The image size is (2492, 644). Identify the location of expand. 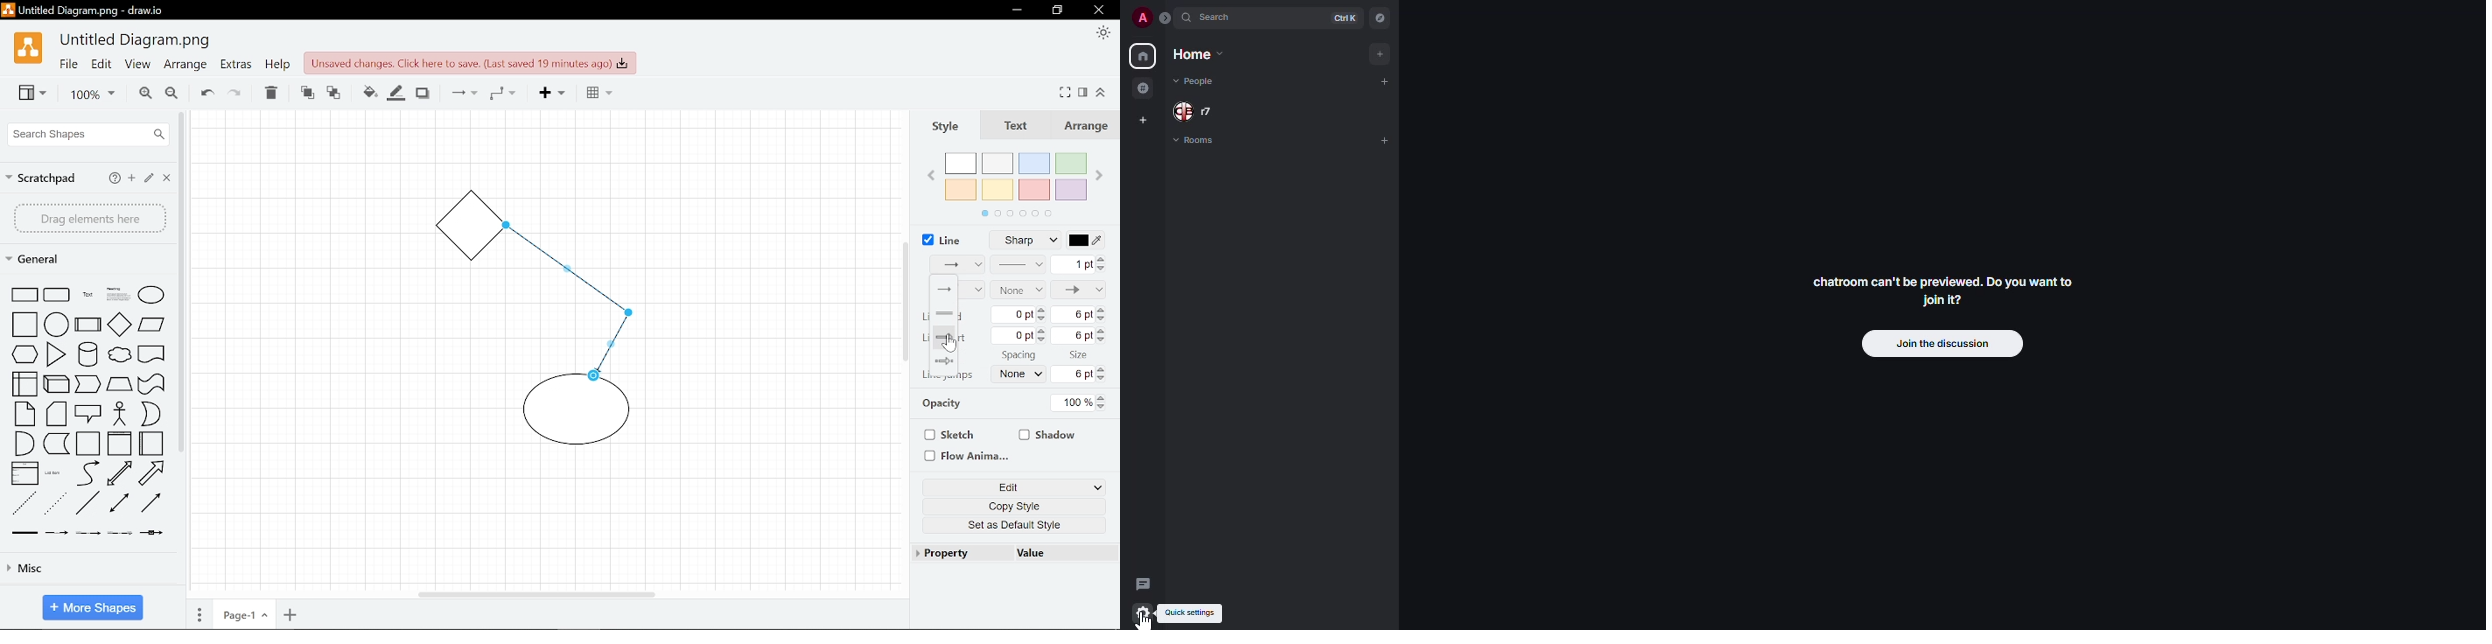
(1165, 19).